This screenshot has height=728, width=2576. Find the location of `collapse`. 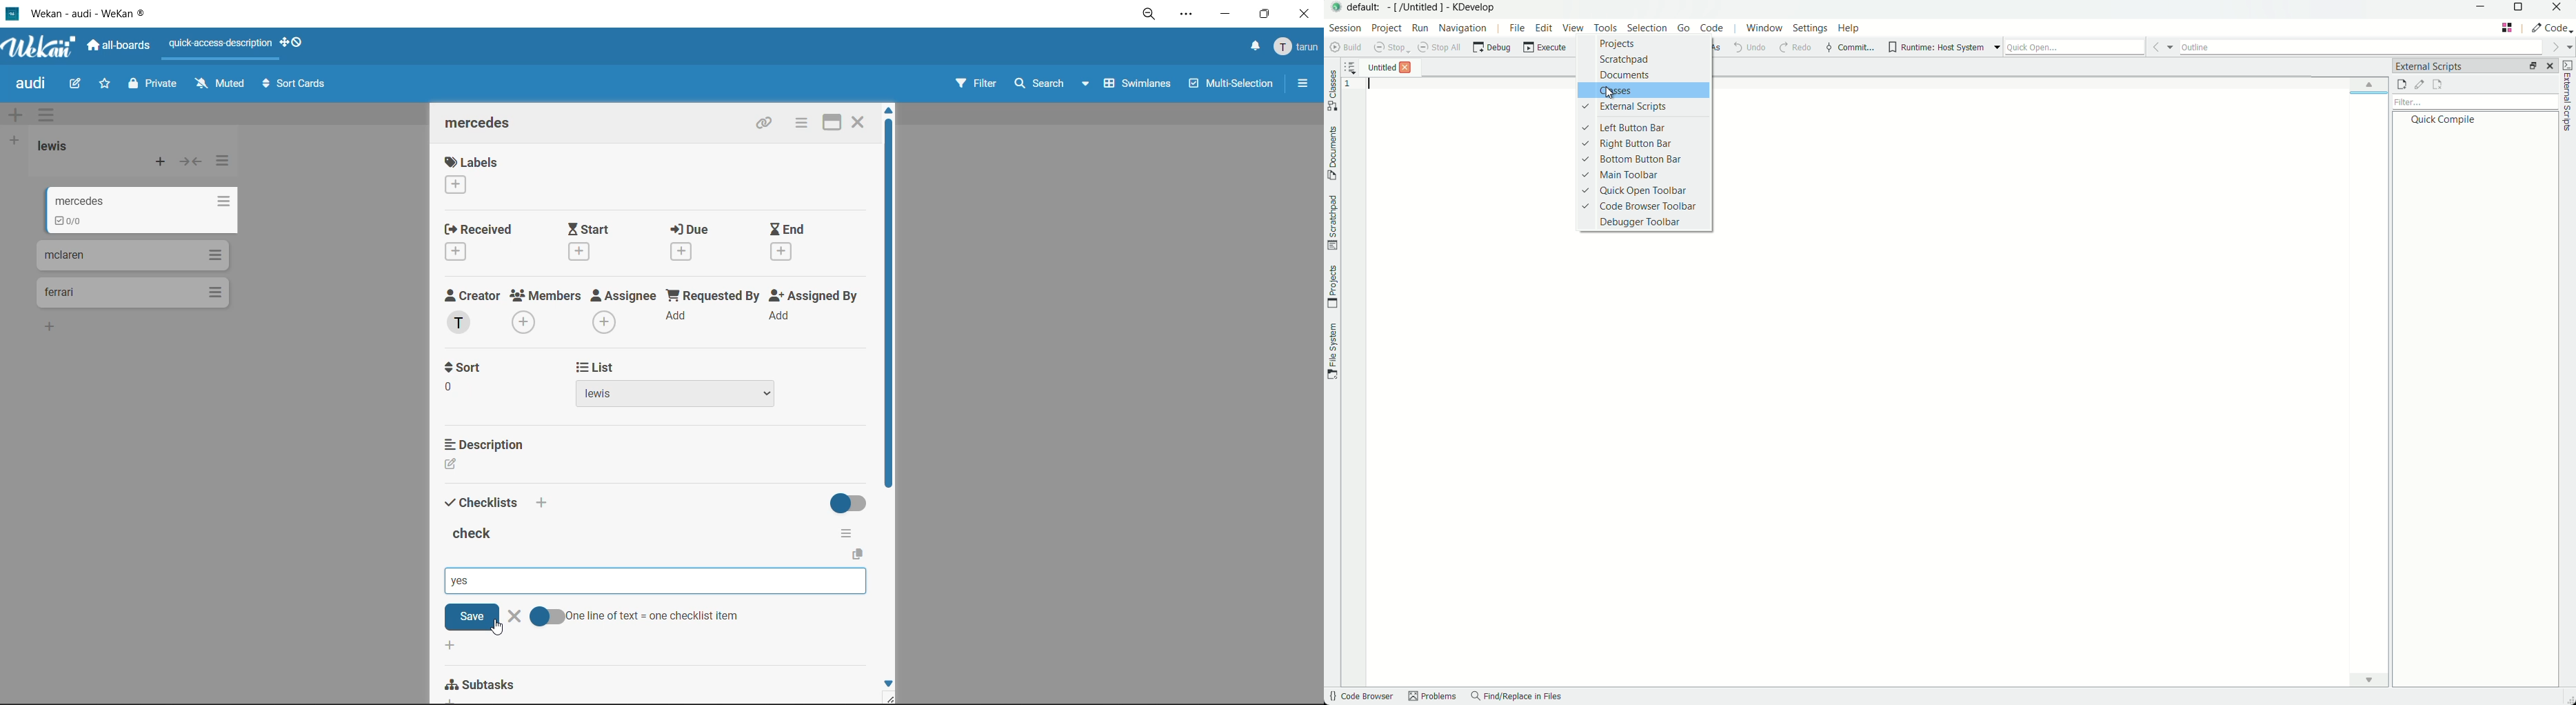

collapse is located at coordinates (192, 165).